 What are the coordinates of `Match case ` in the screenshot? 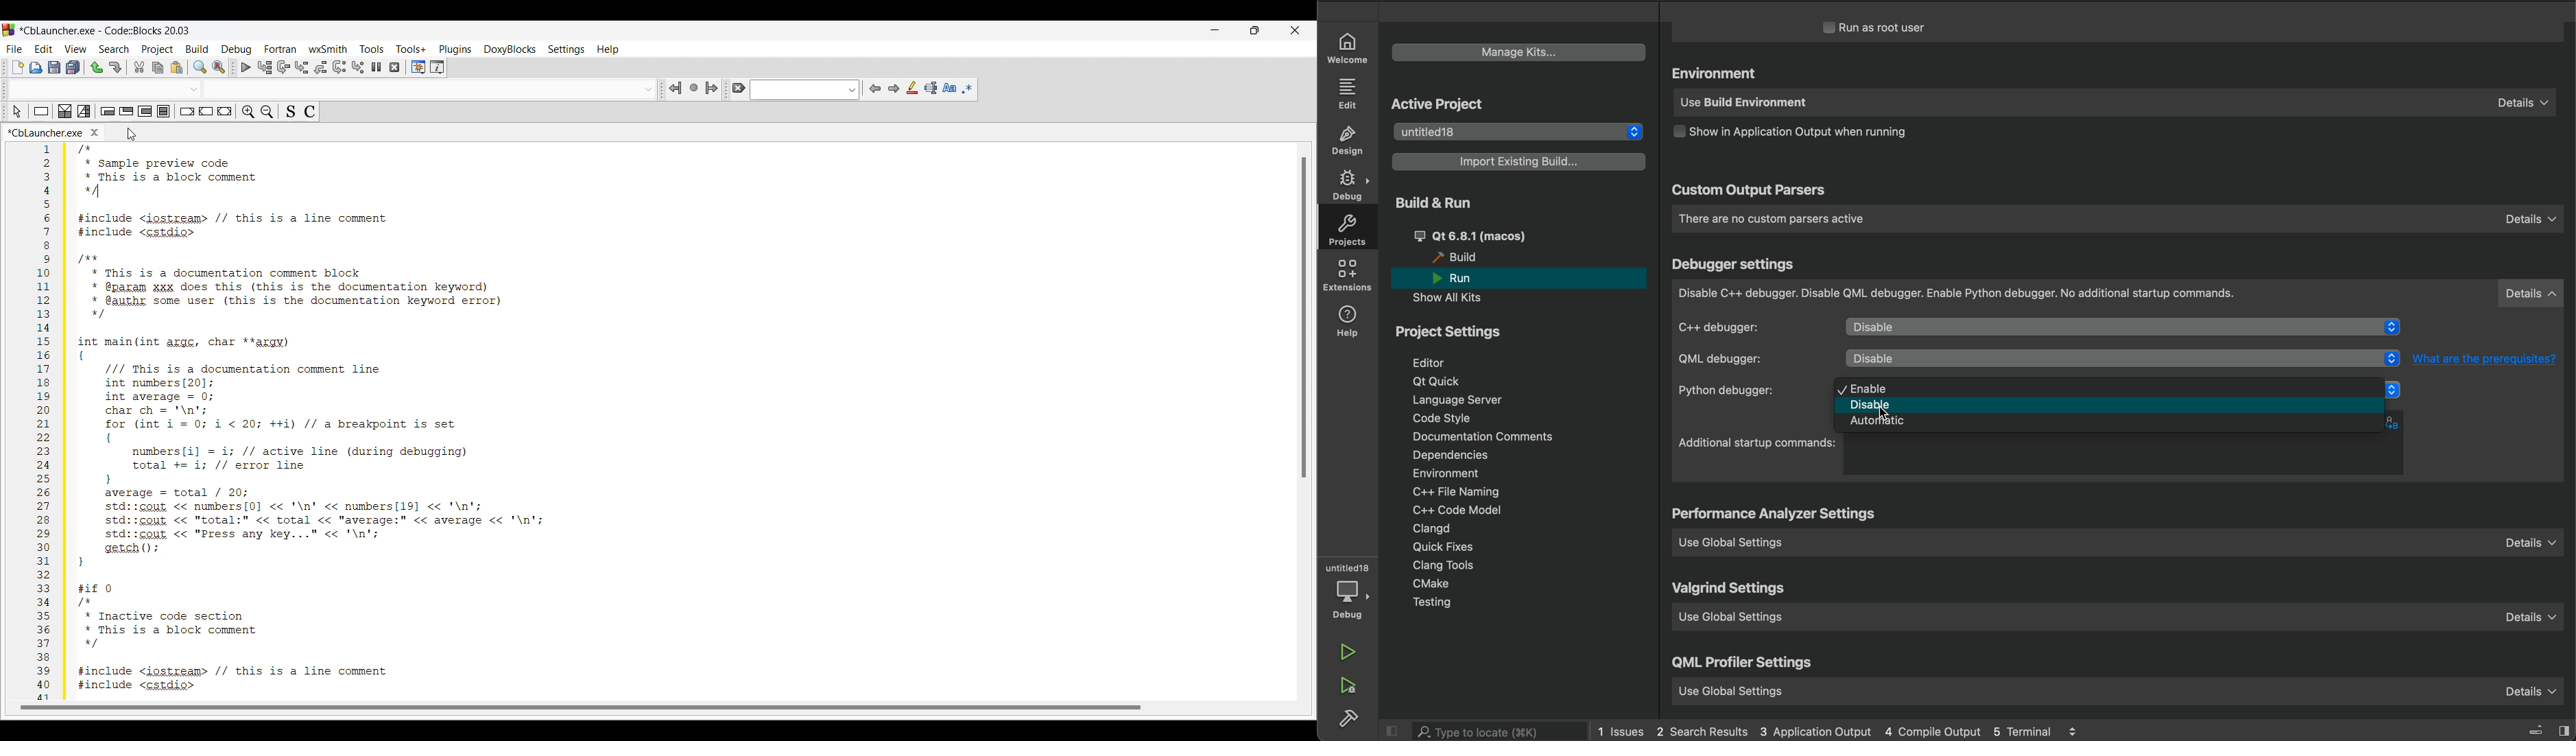 It's located at (950, 88).